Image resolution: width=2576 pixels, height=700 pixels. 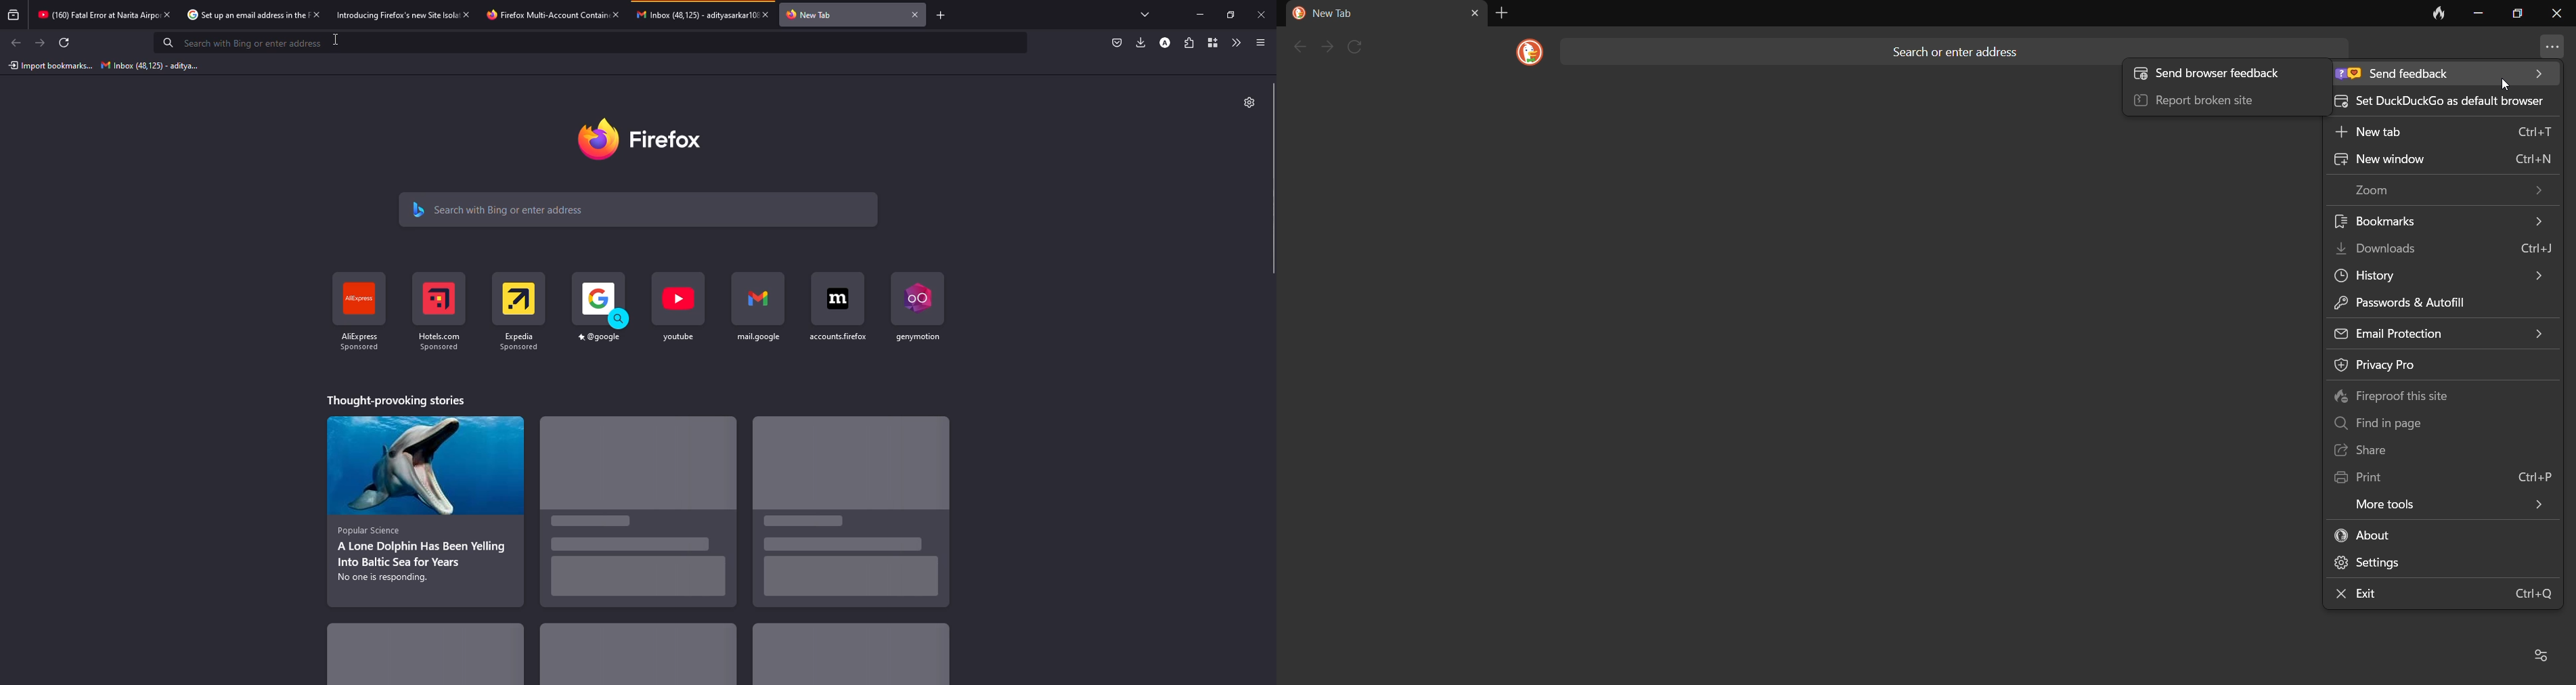 I want to click on close, so click(x=168, y=14).